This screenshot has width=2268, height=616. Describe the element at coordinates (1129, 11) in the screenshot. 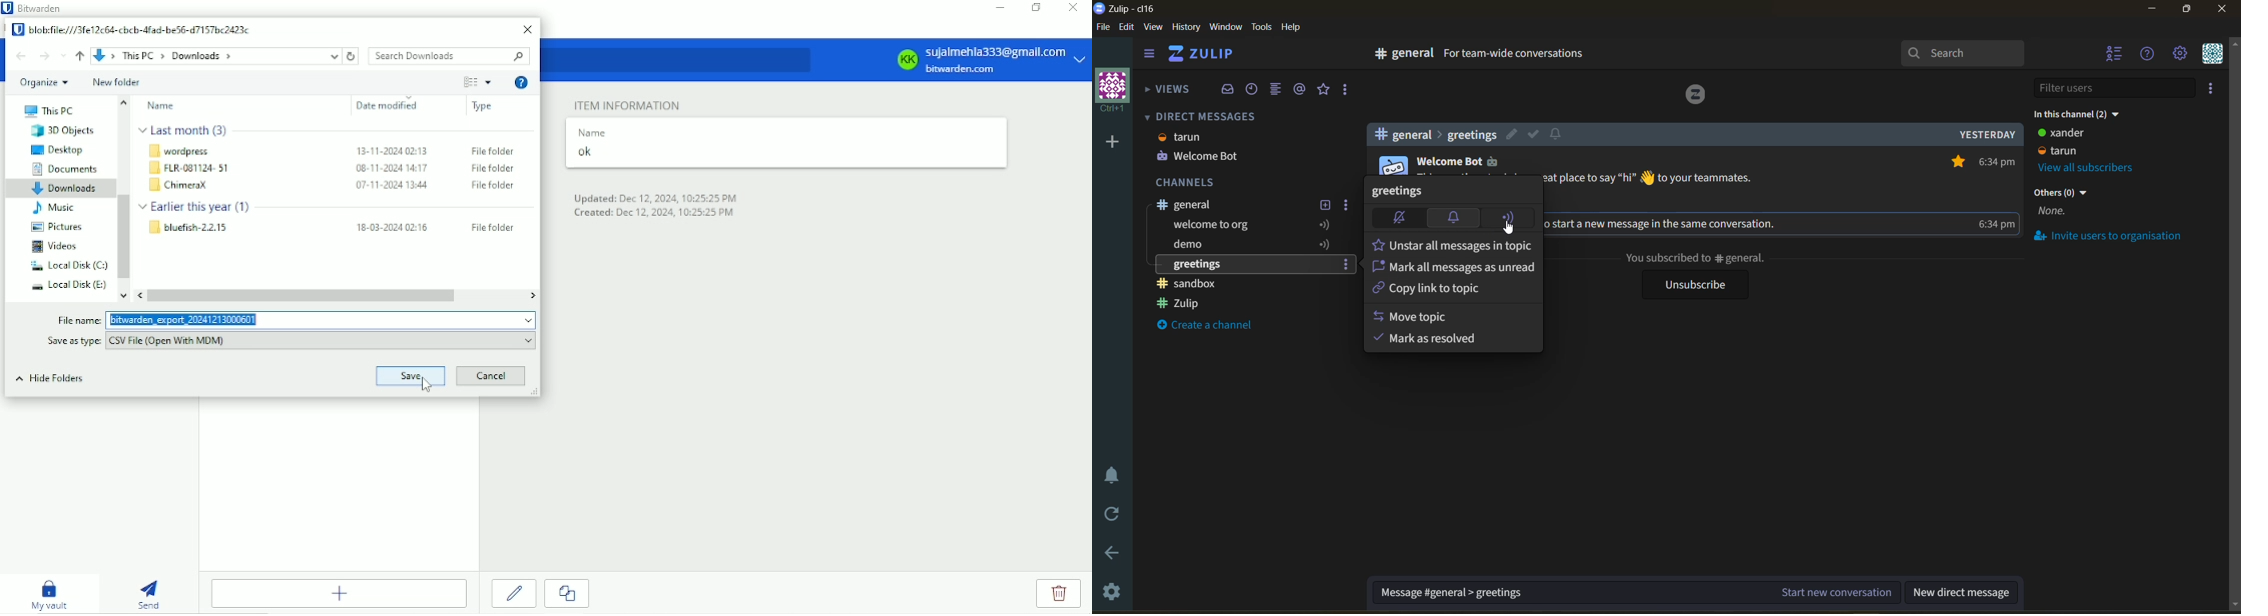

I see `app name and organisation name` at that location.